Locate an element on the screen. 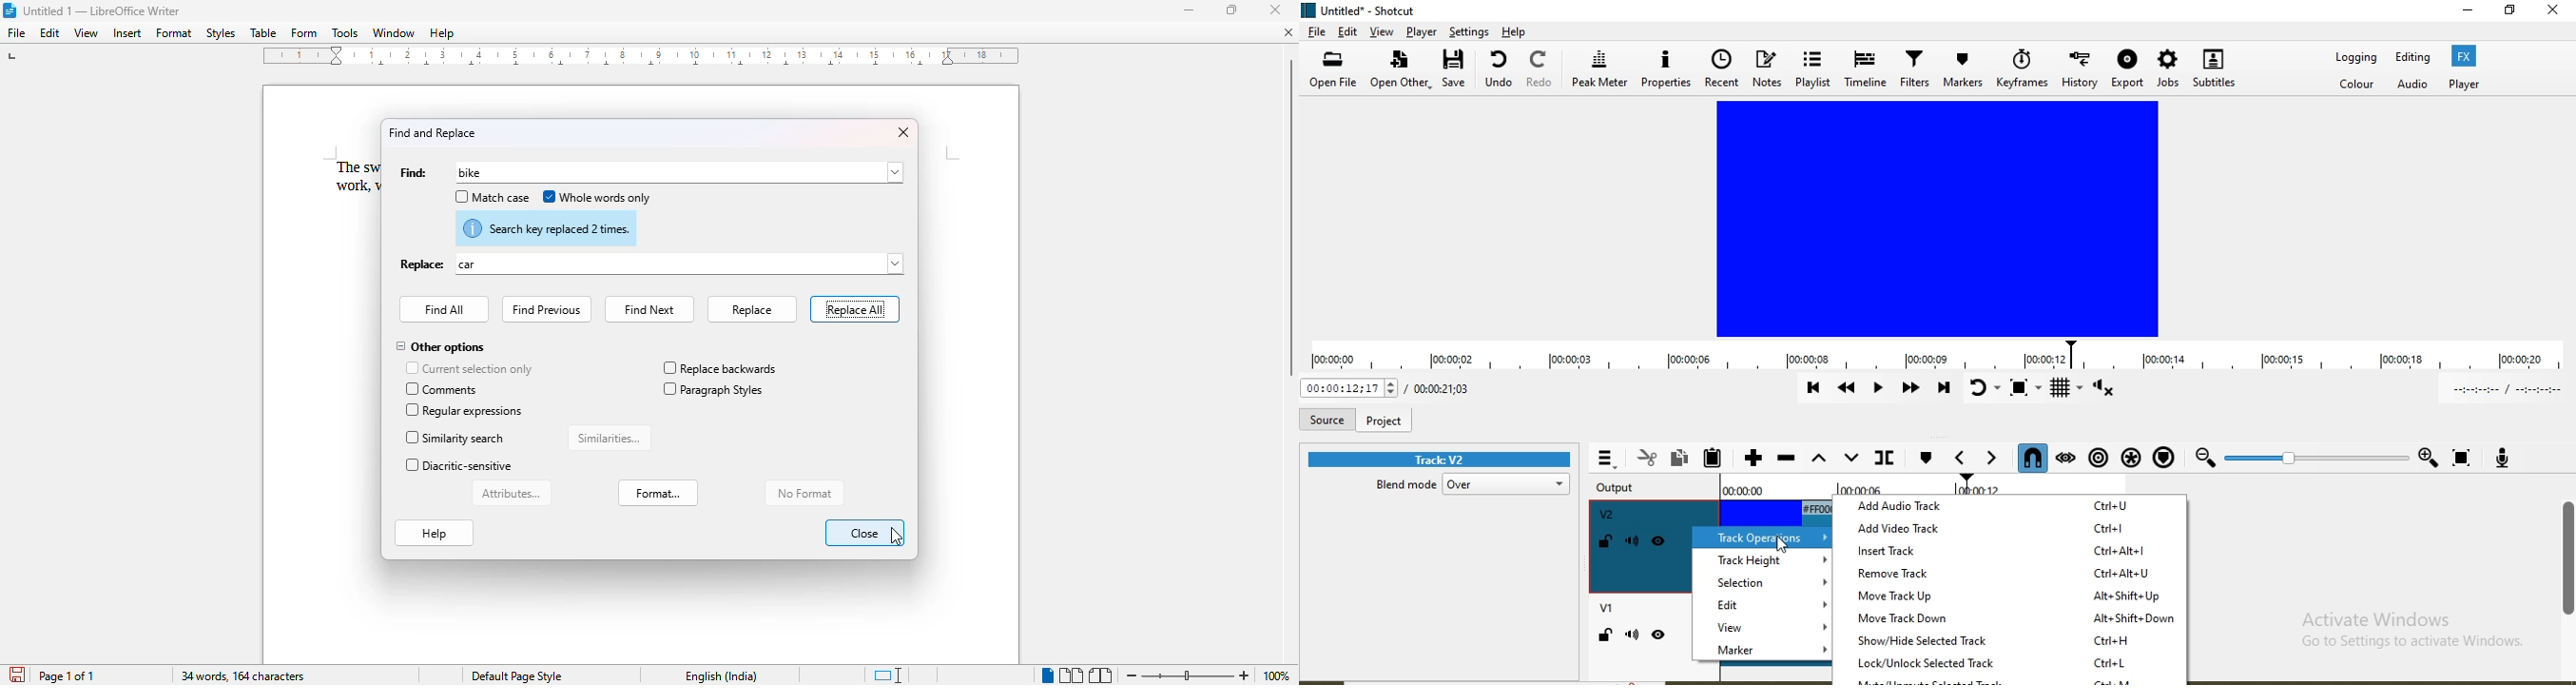 The image size is (2576, 700). Cut is located at coordinates (1647, 459).